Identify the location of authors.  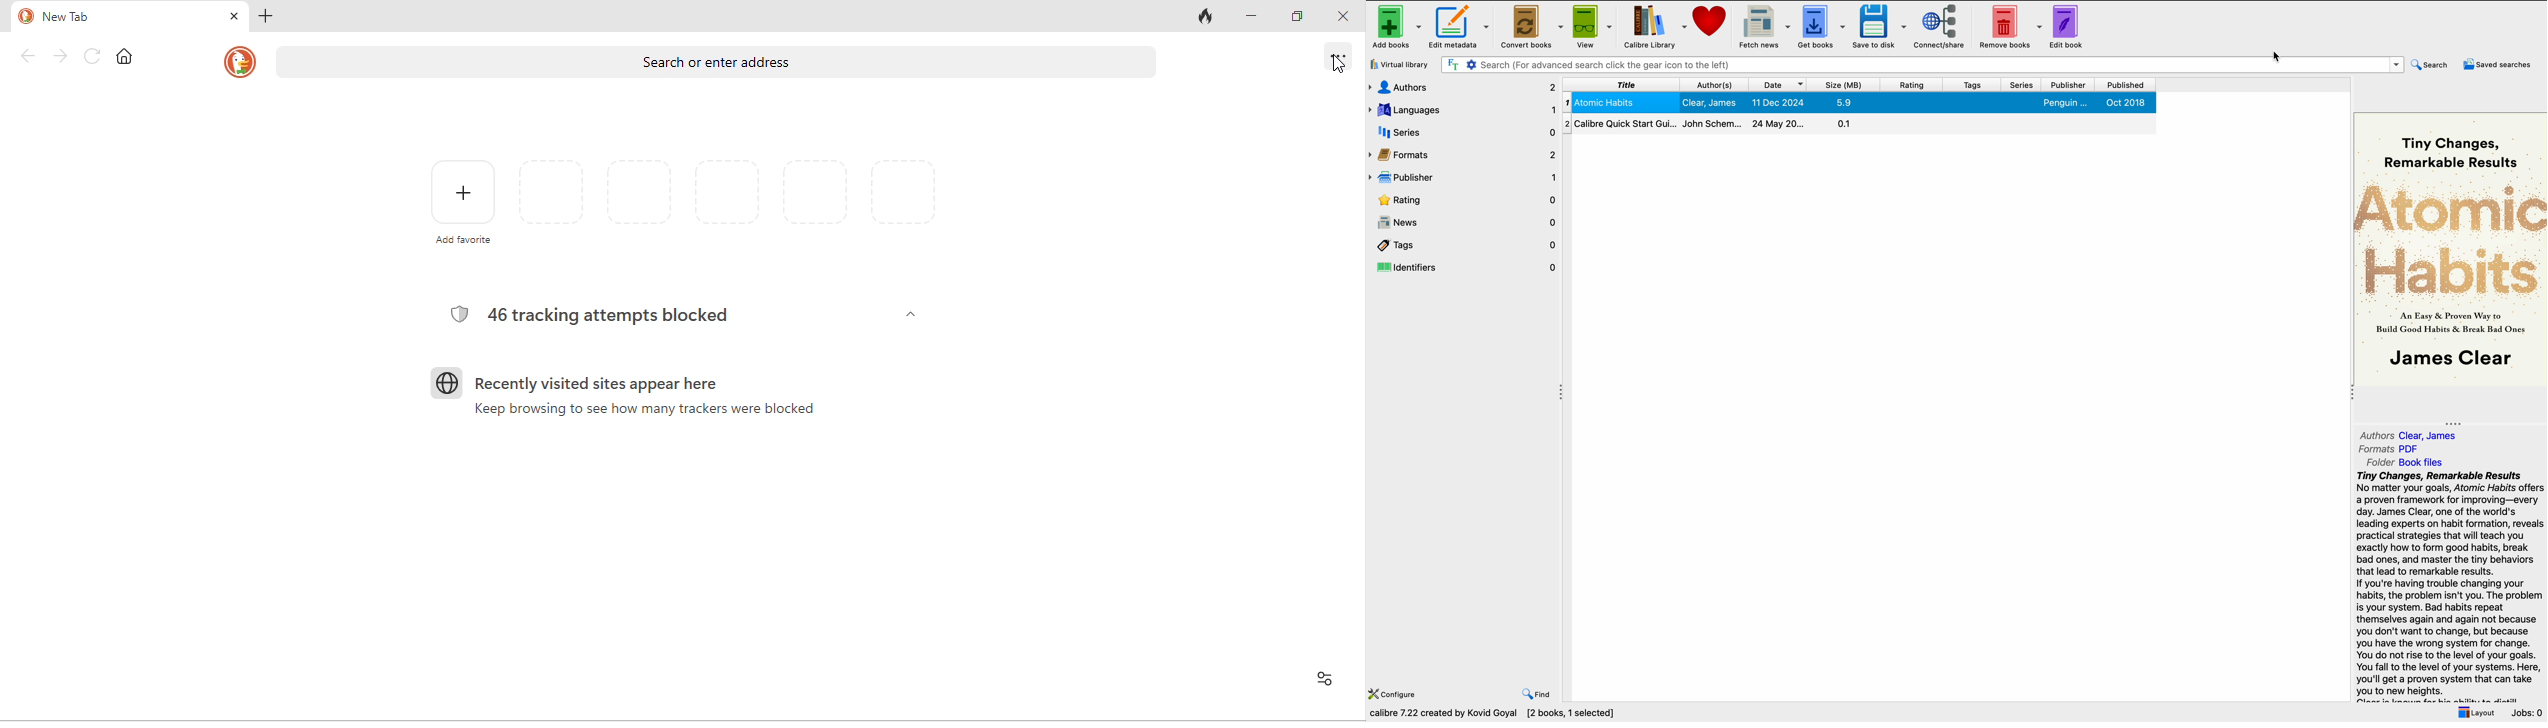
(1463, 86).